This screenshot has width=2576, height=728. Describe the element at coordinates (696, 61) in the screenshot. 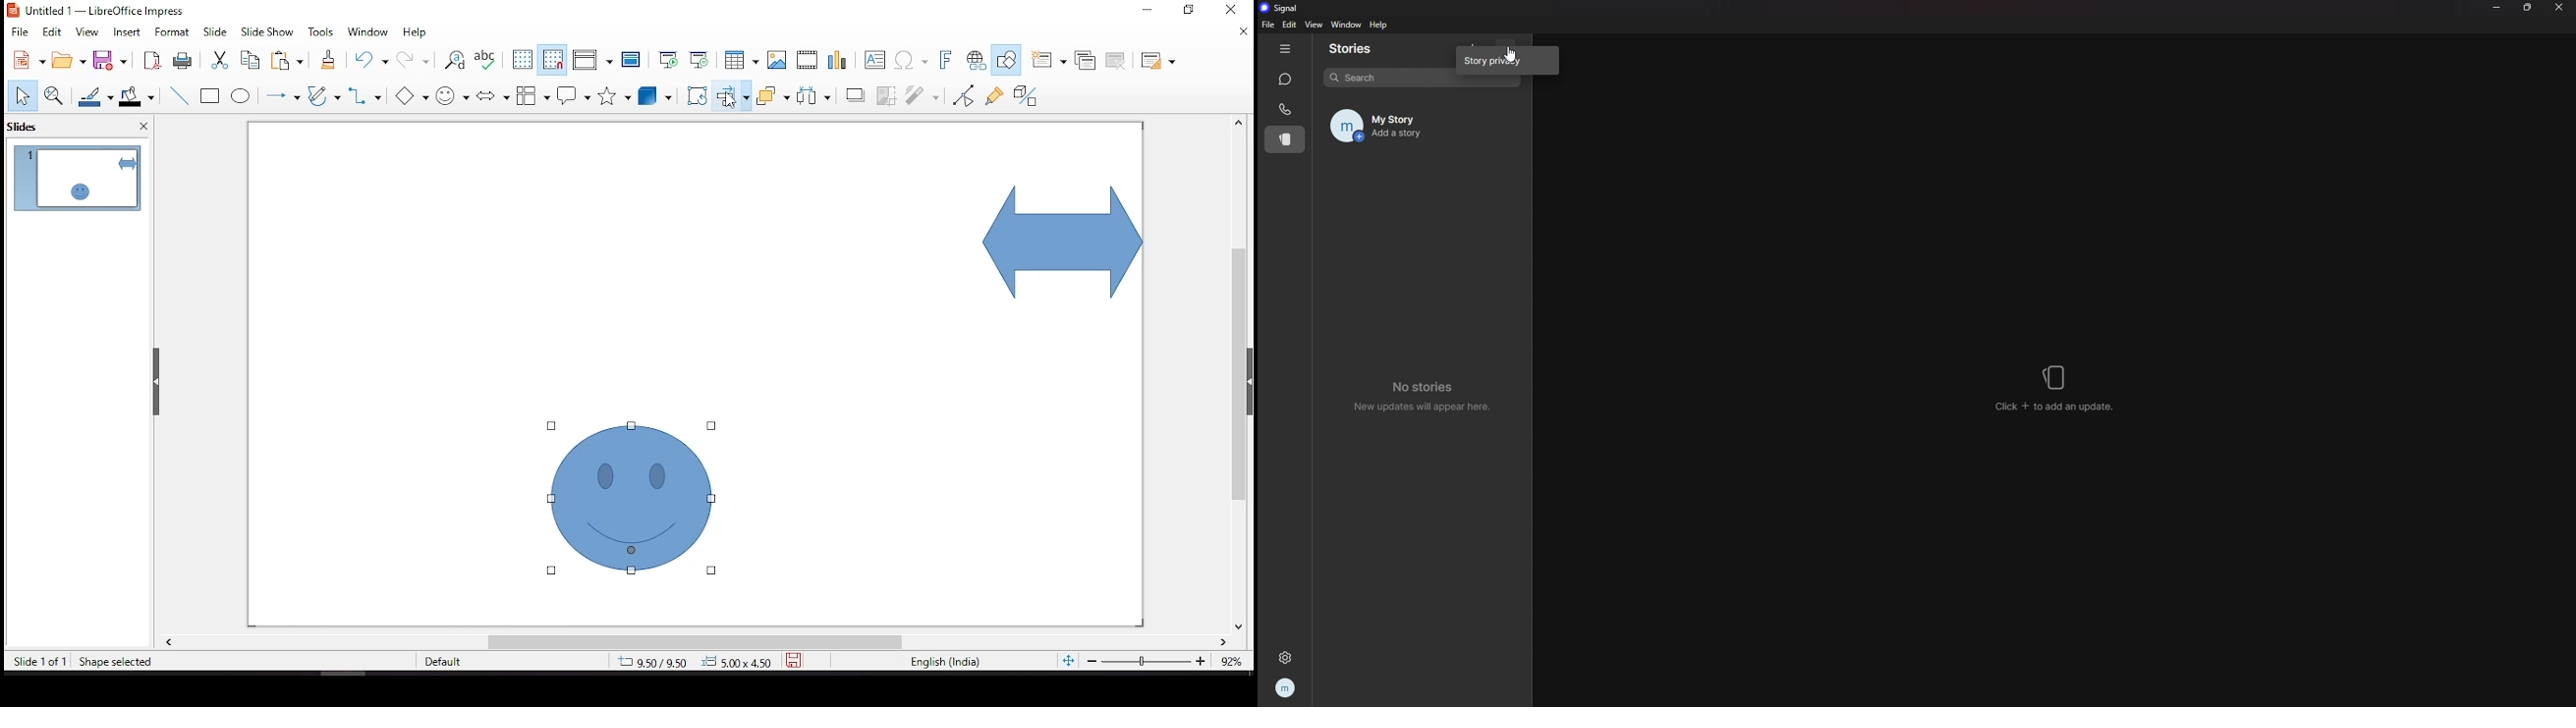

I see `start from current slide` at that location.